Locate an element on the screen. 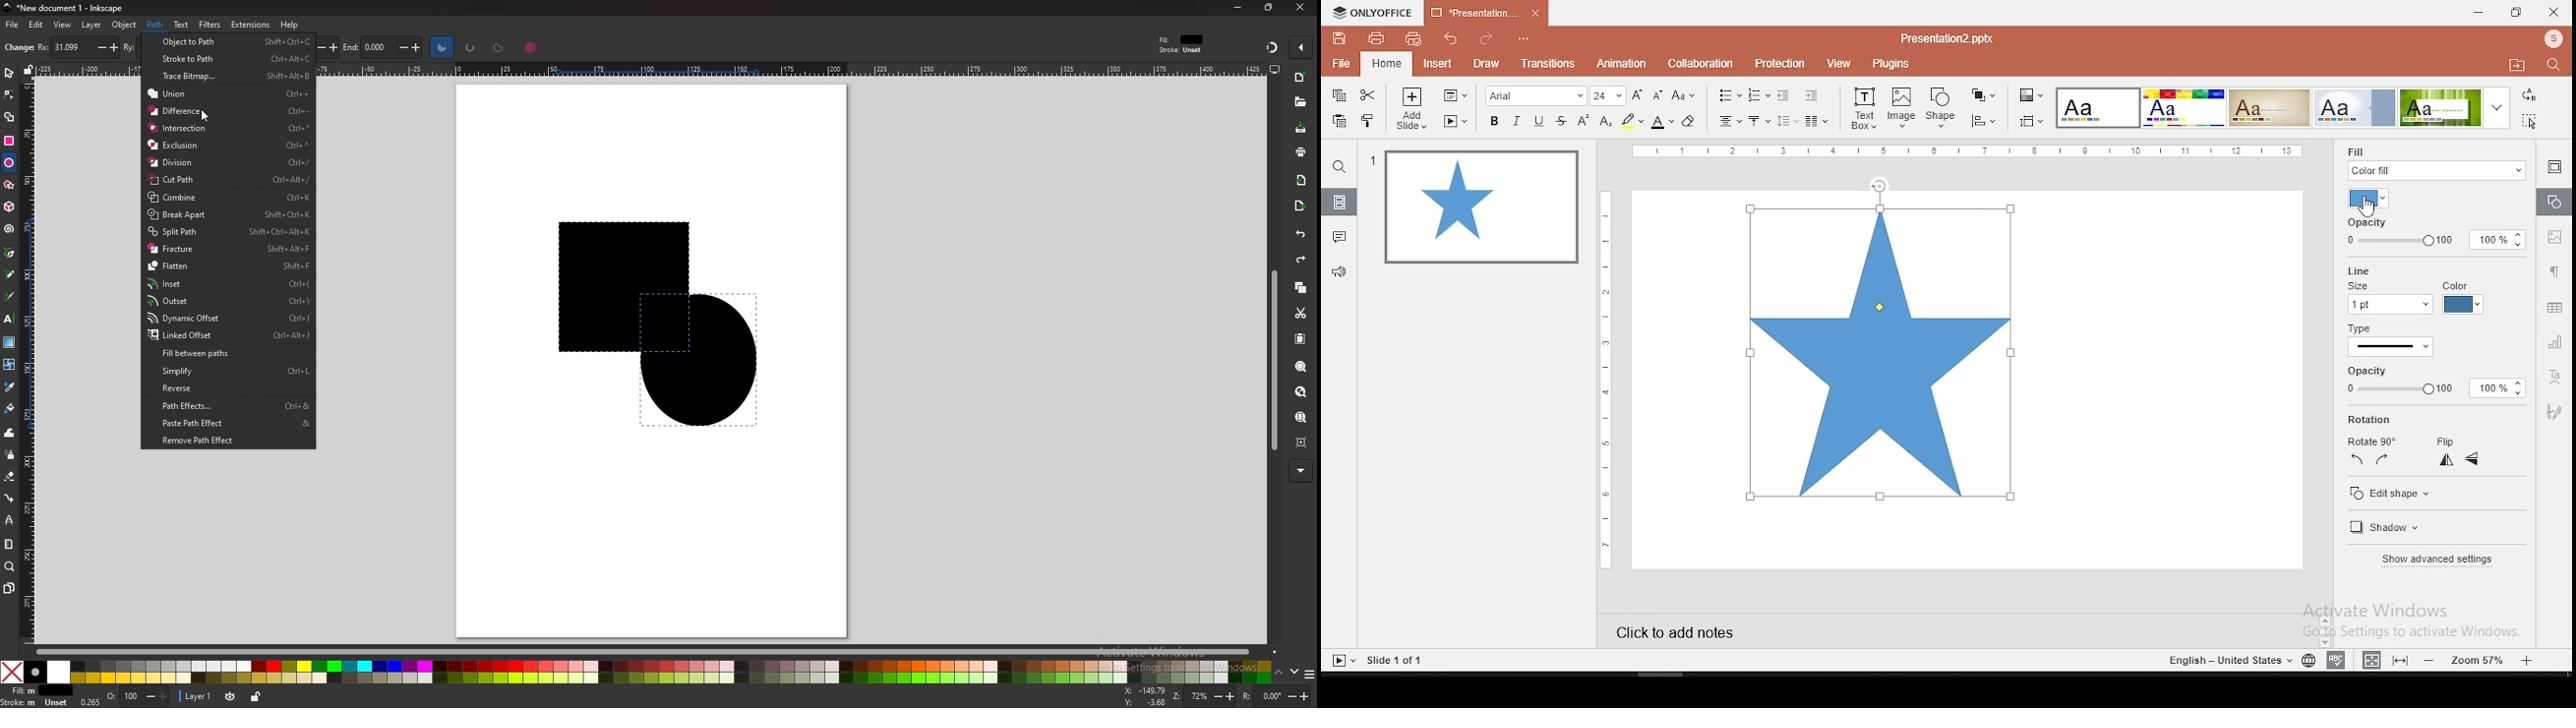   is located at coordinates (2183, 108).